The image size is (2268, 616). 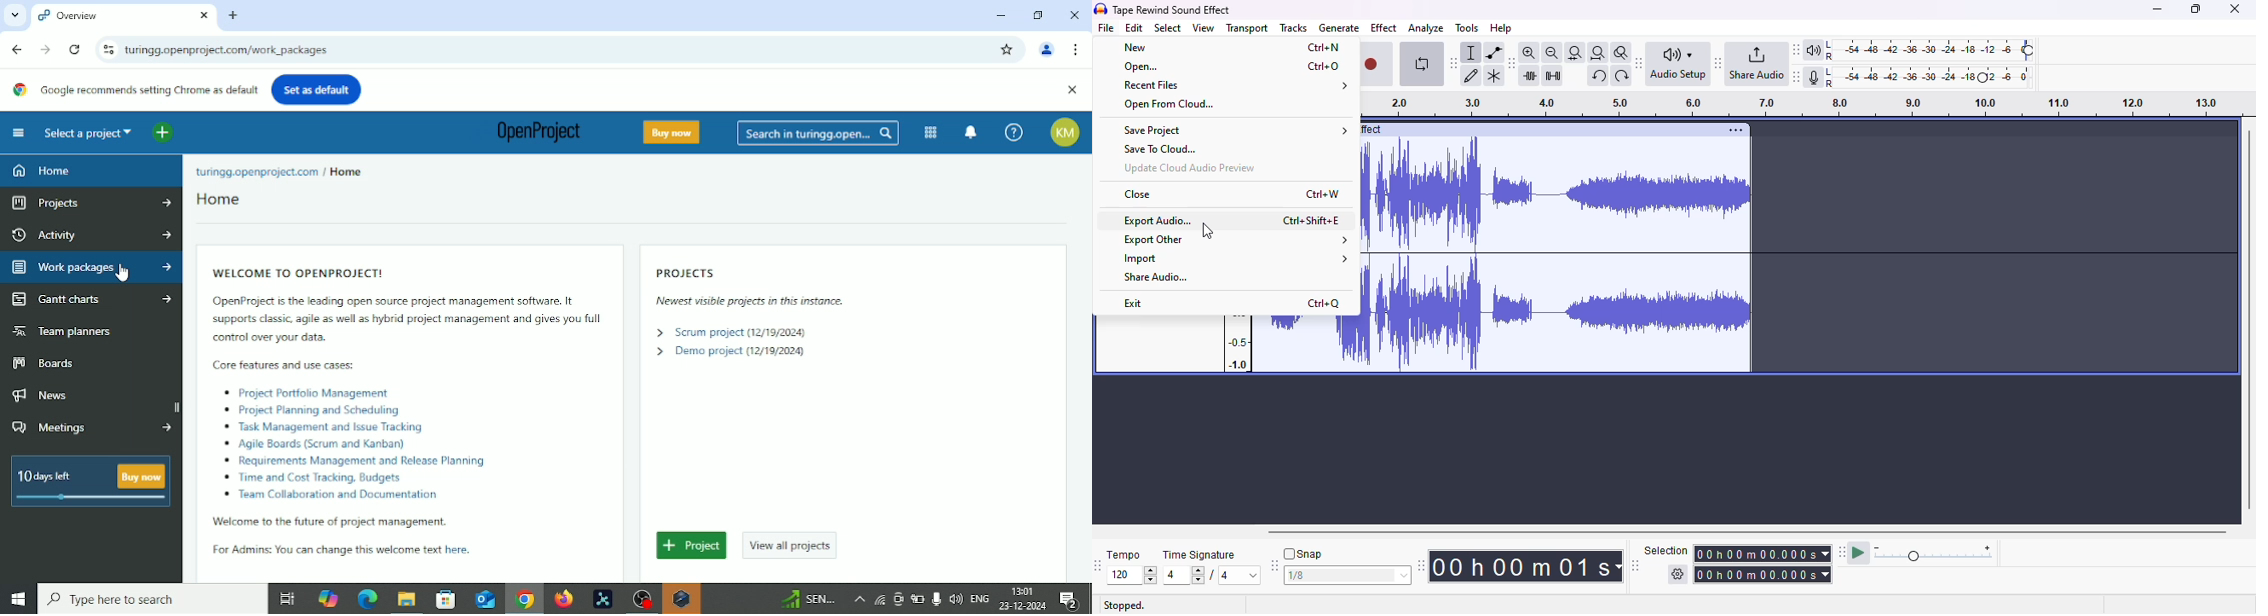 What do you see at coordinates (1529, 75) in the screenshot?
I see `trim audio outside selection` at bounding box center [1529, 75].